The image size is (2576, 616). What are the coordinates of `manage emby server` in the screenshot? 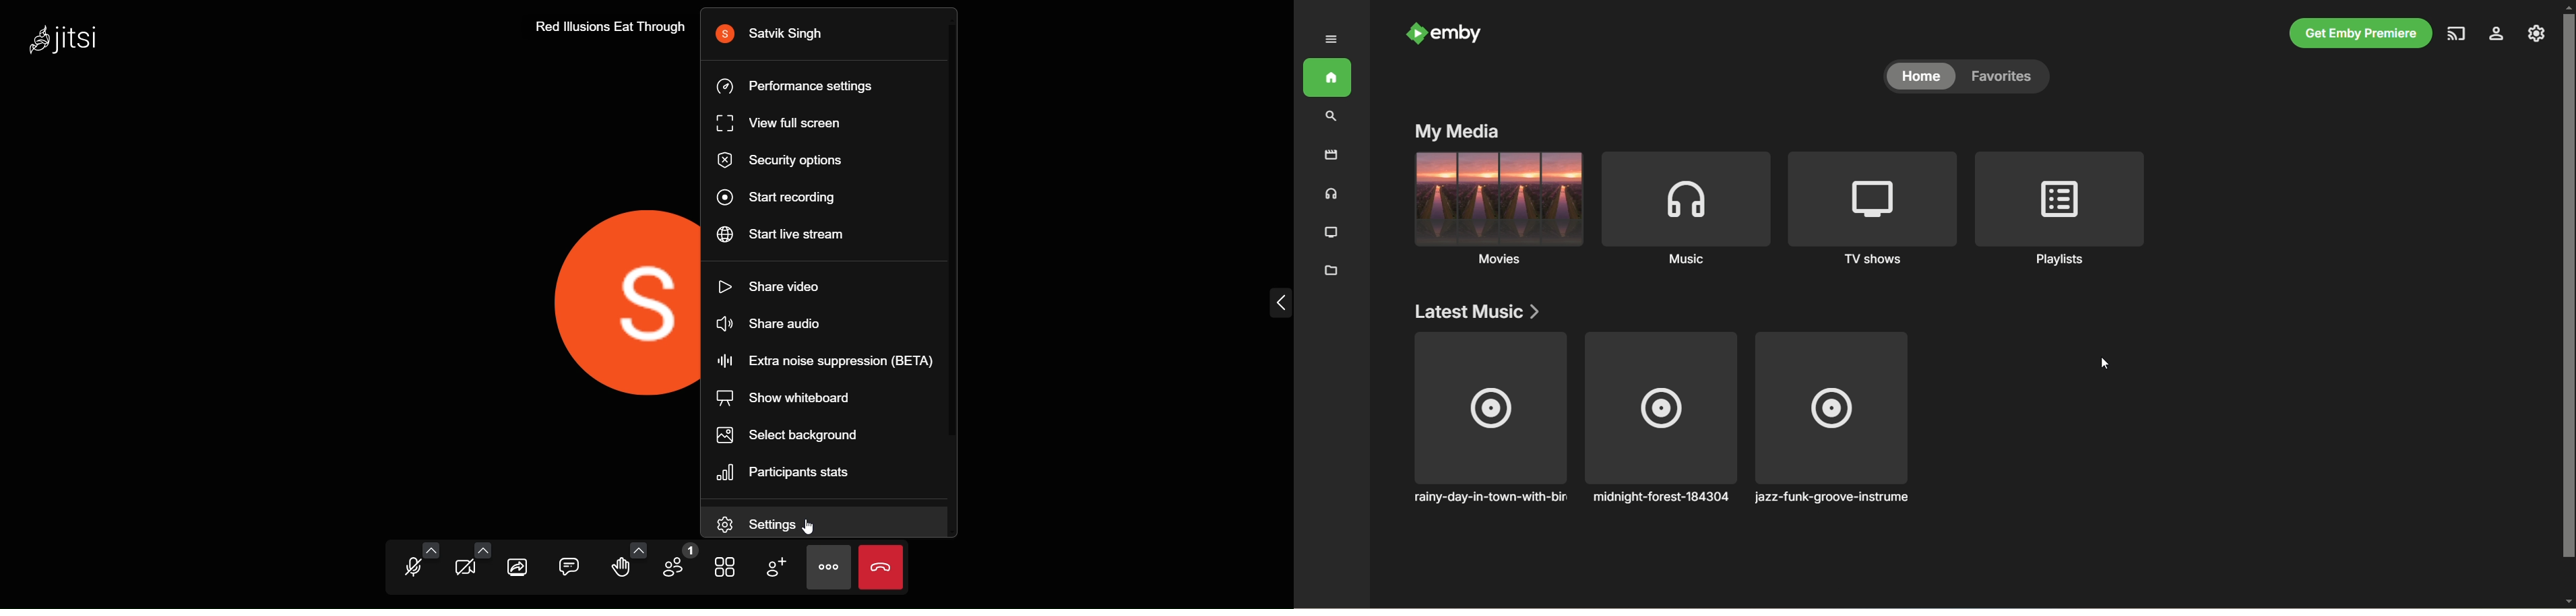 It's located at (2537, 33).